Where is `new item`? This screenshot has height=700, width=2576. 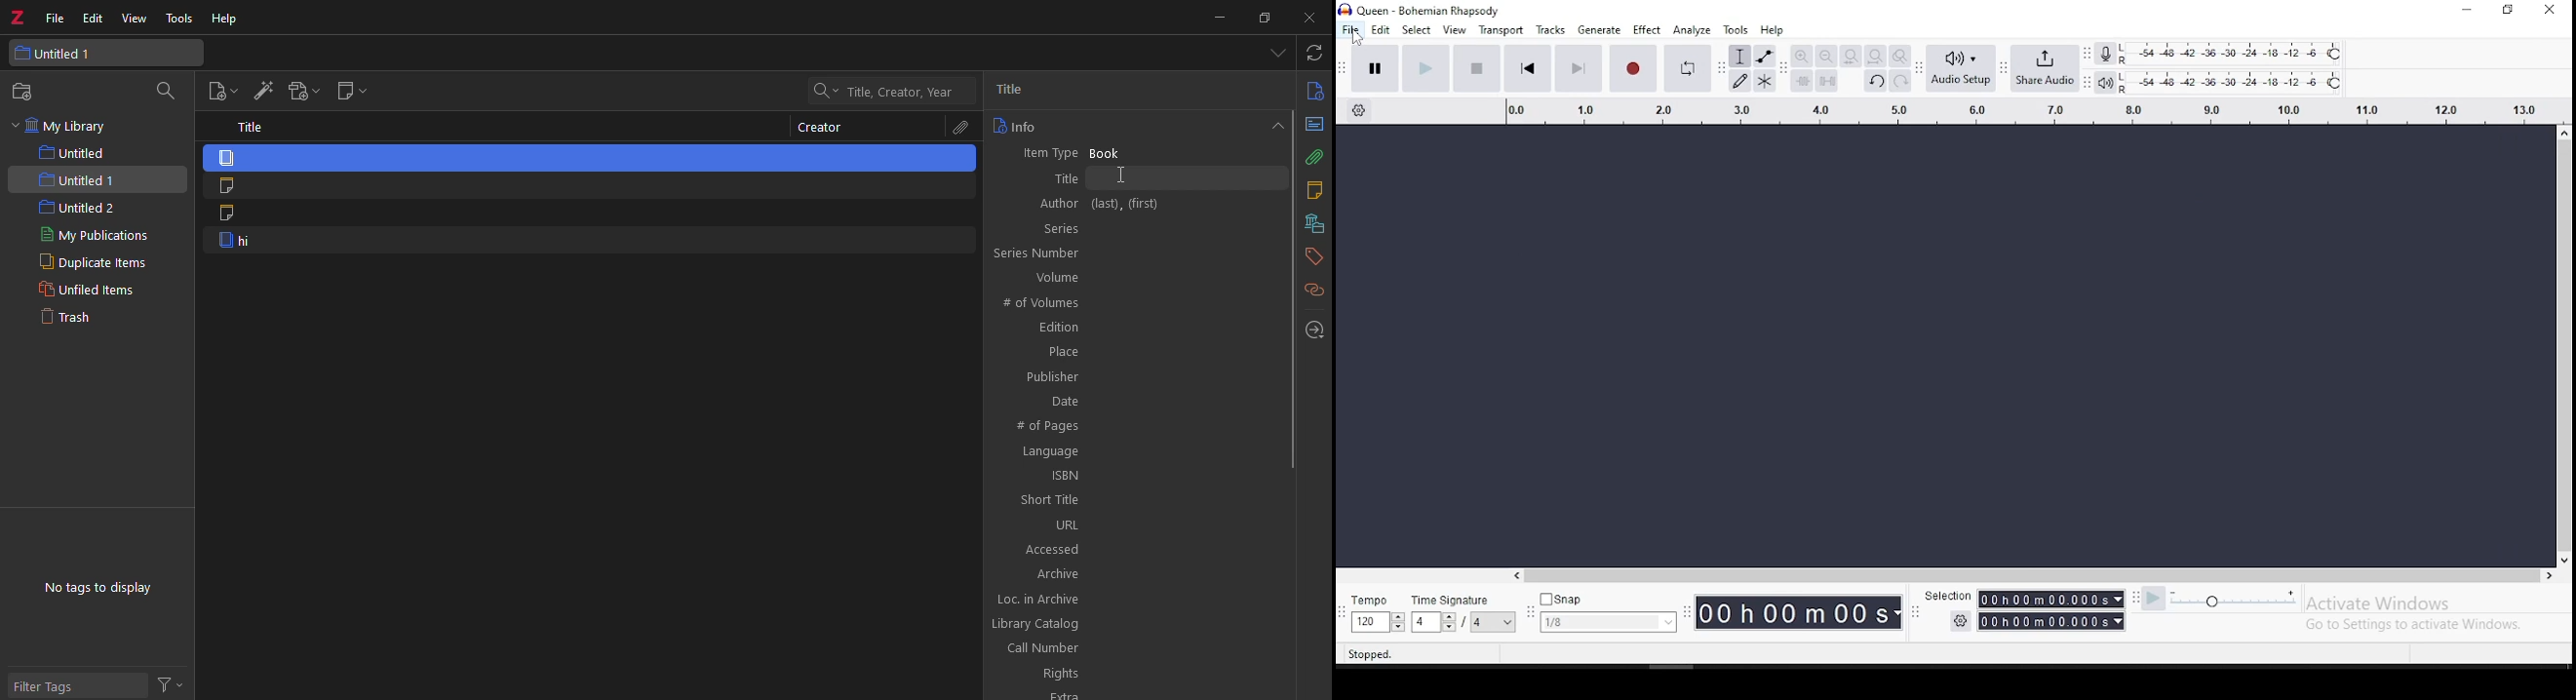
new item is located at coordinates (219, 92).